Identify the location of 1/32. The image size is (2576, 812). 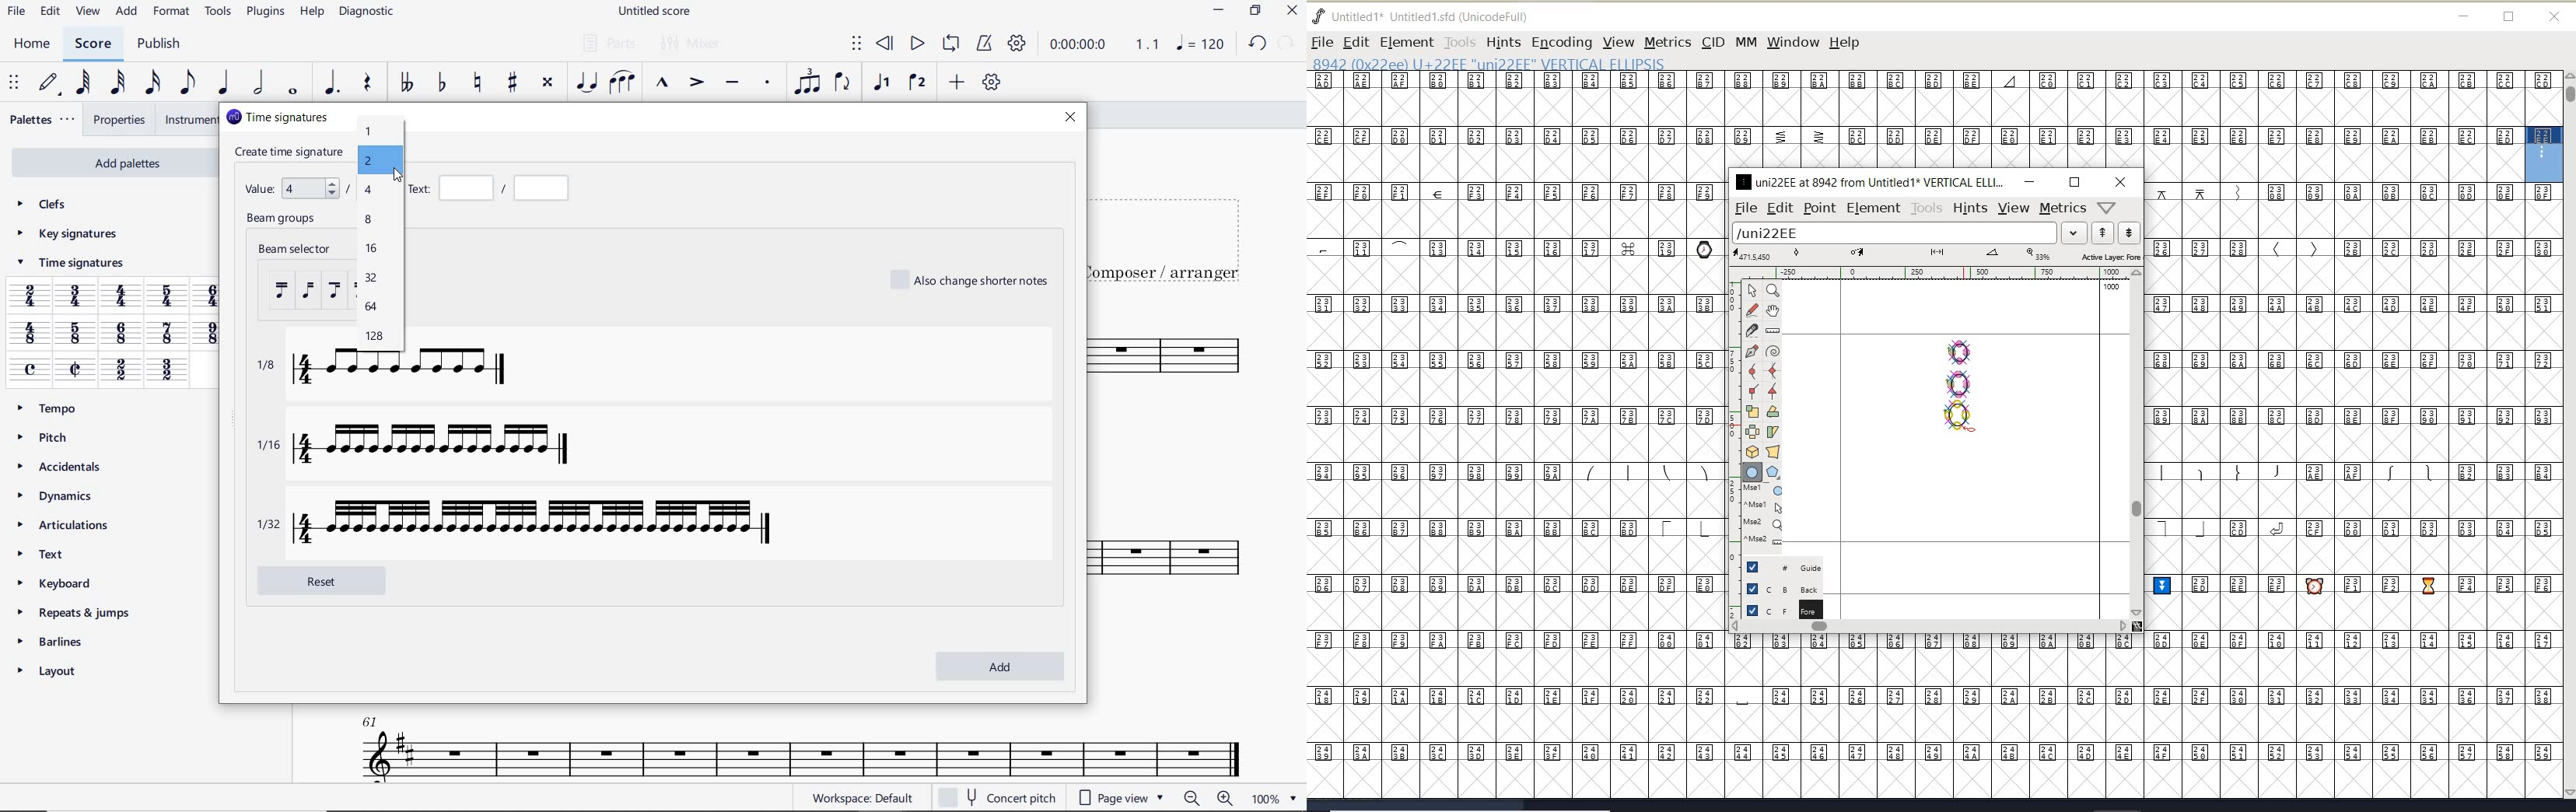
(522, 521).